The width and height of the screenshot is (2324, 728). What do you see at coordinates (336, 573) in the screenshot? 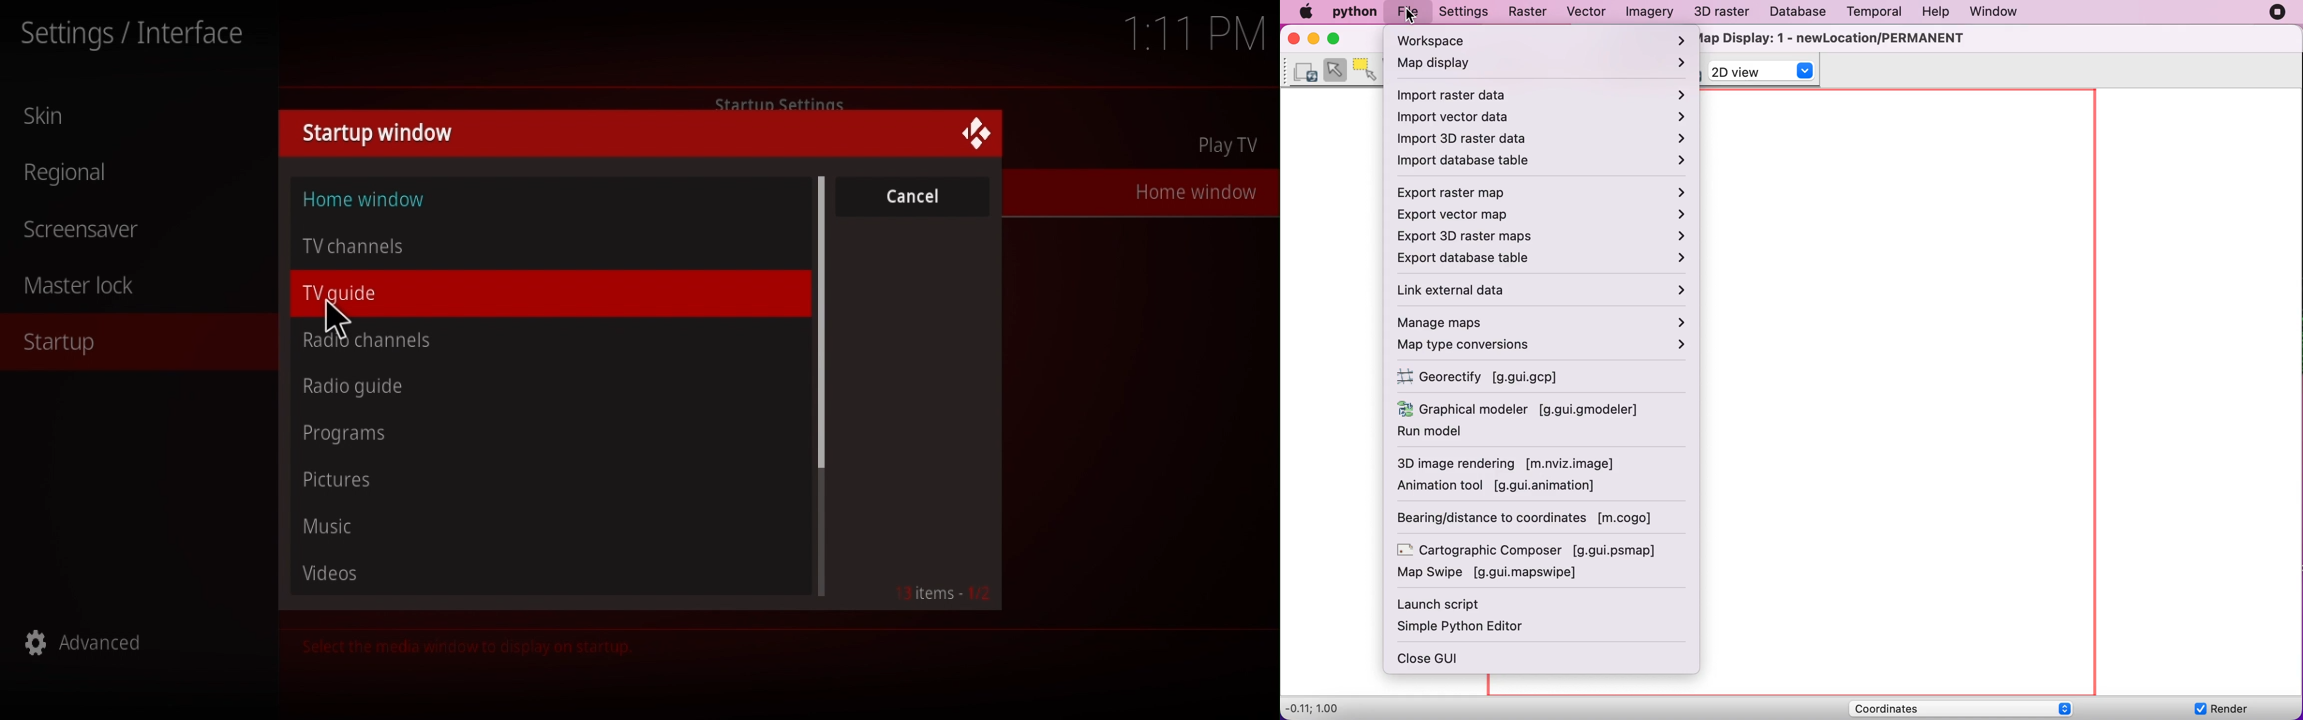
I see `videos` at bounding box center [336, 573].